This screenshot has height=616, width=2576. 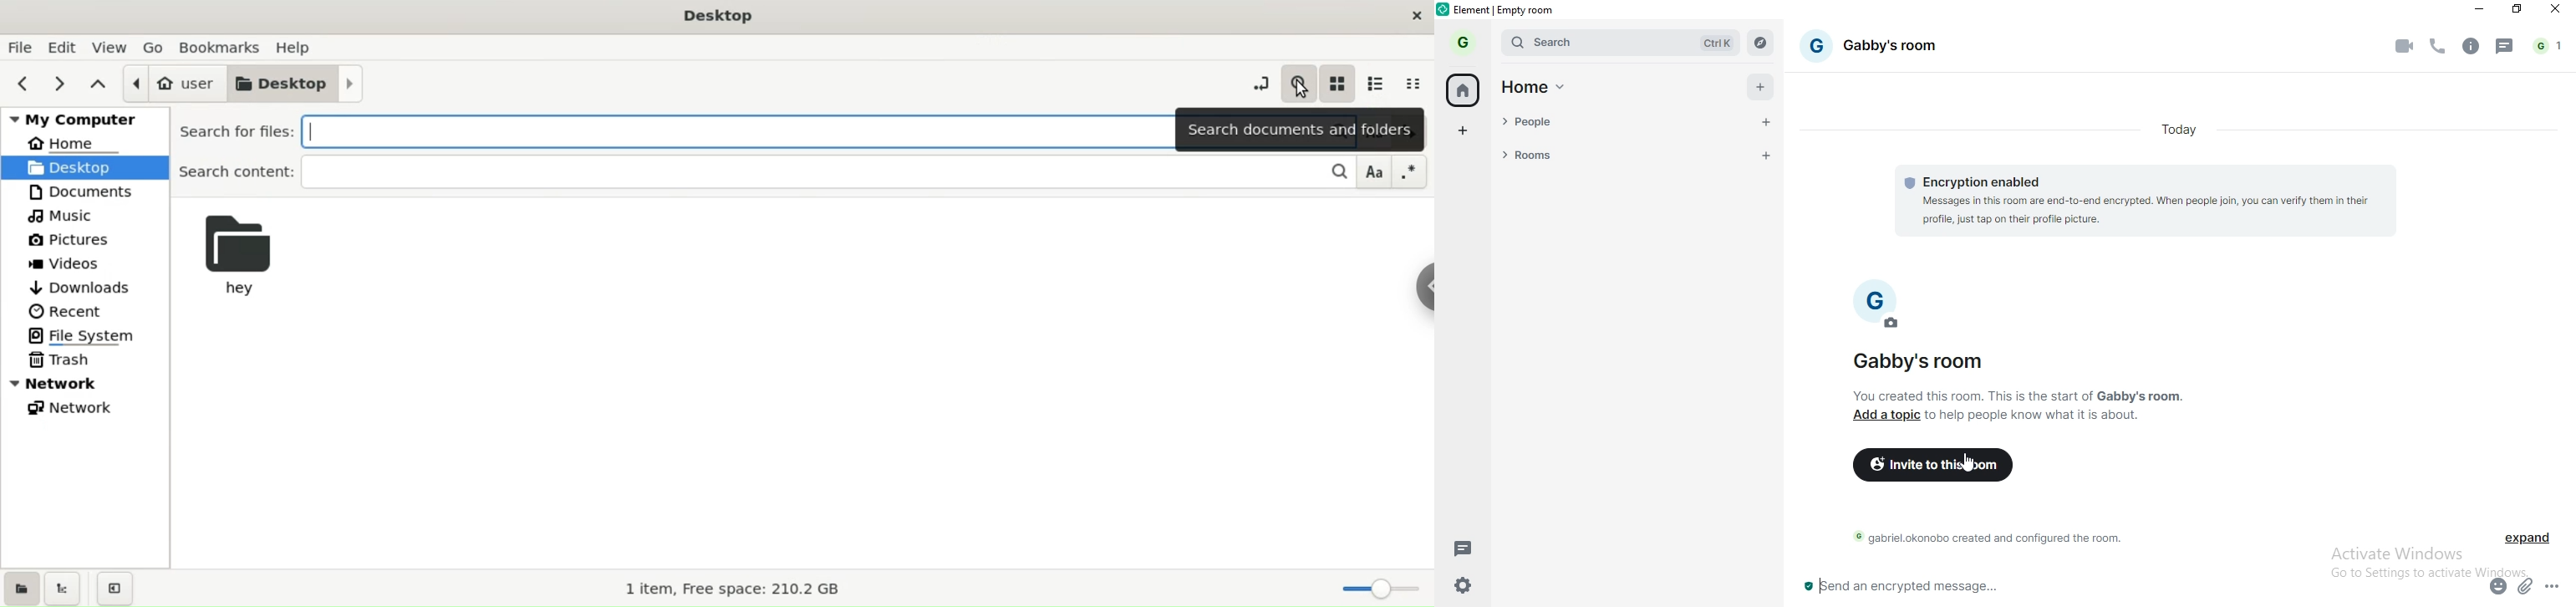 I want to click on home, so click(x=1465, y=89).